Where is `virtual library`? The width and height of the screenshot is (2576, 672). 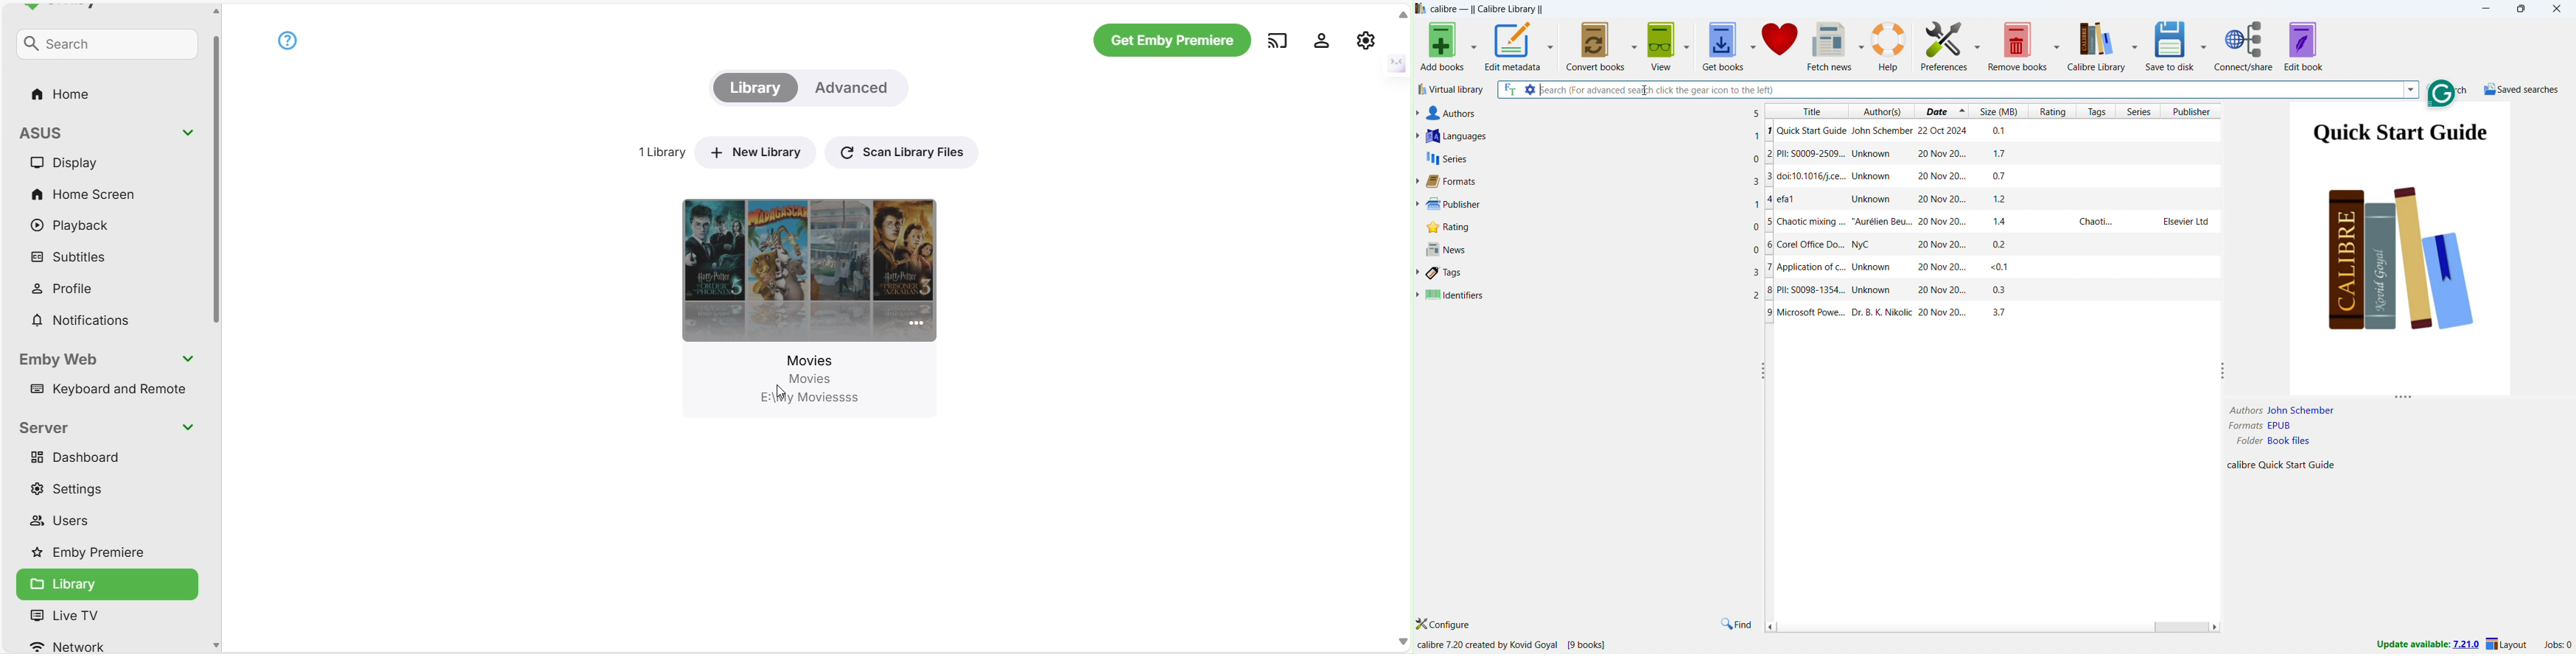
virtual library is located at coordinates (1451, 90).